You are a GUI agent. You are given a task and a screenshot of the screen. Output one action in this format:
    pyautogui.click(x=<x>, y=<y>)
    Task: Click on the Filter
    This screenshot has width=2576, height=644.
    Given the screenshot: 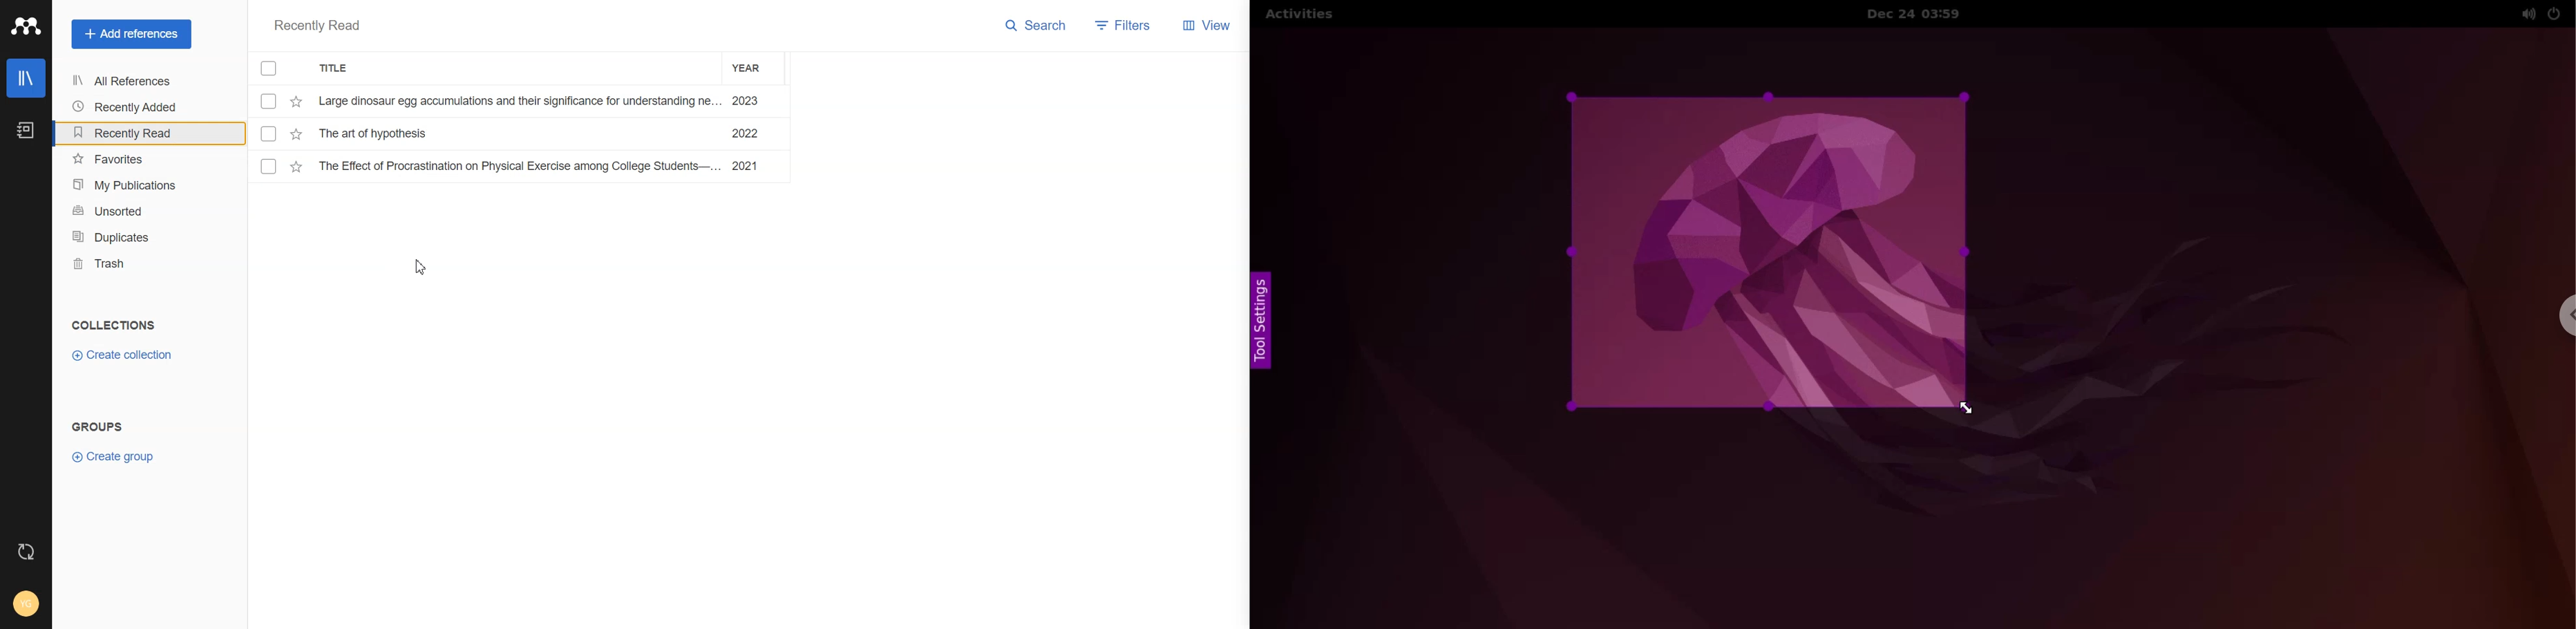 What is the action you would take?
    pyautogui.click(x=1125, y=27)
    